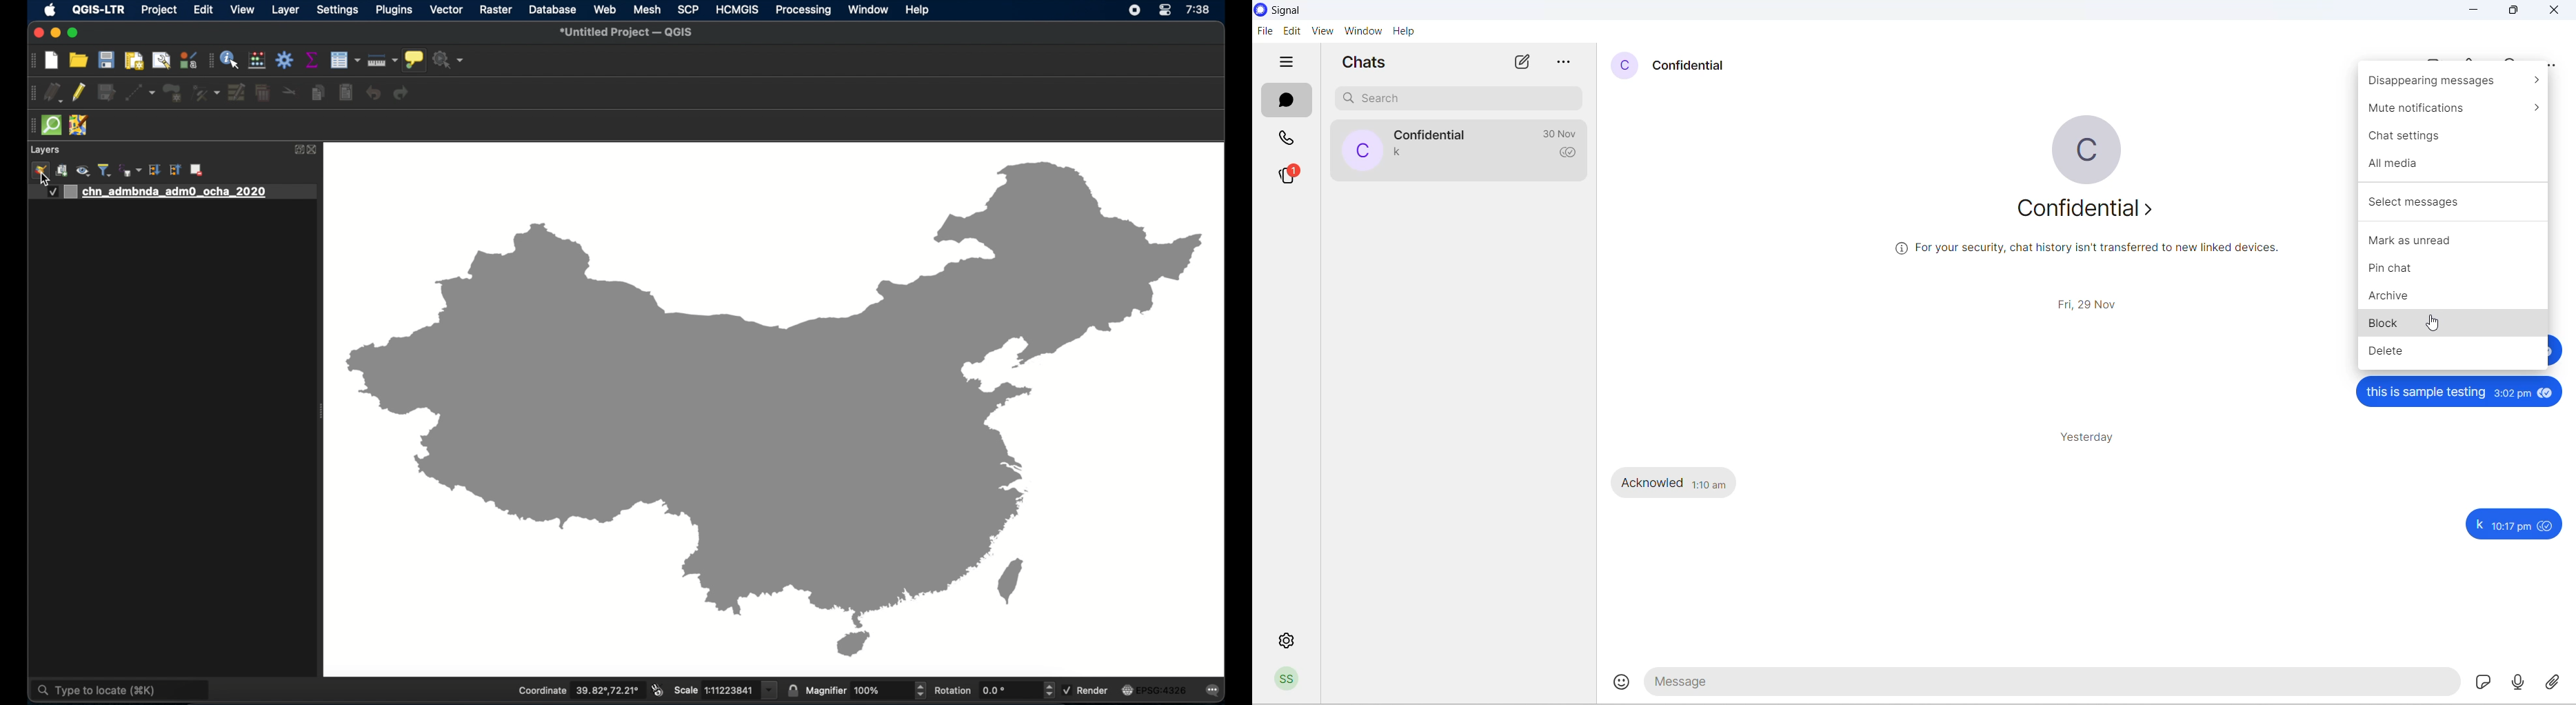  What do you see at coordinates (159, 10) in the screenshot?
I see `project` at bounding box center [159, 10].